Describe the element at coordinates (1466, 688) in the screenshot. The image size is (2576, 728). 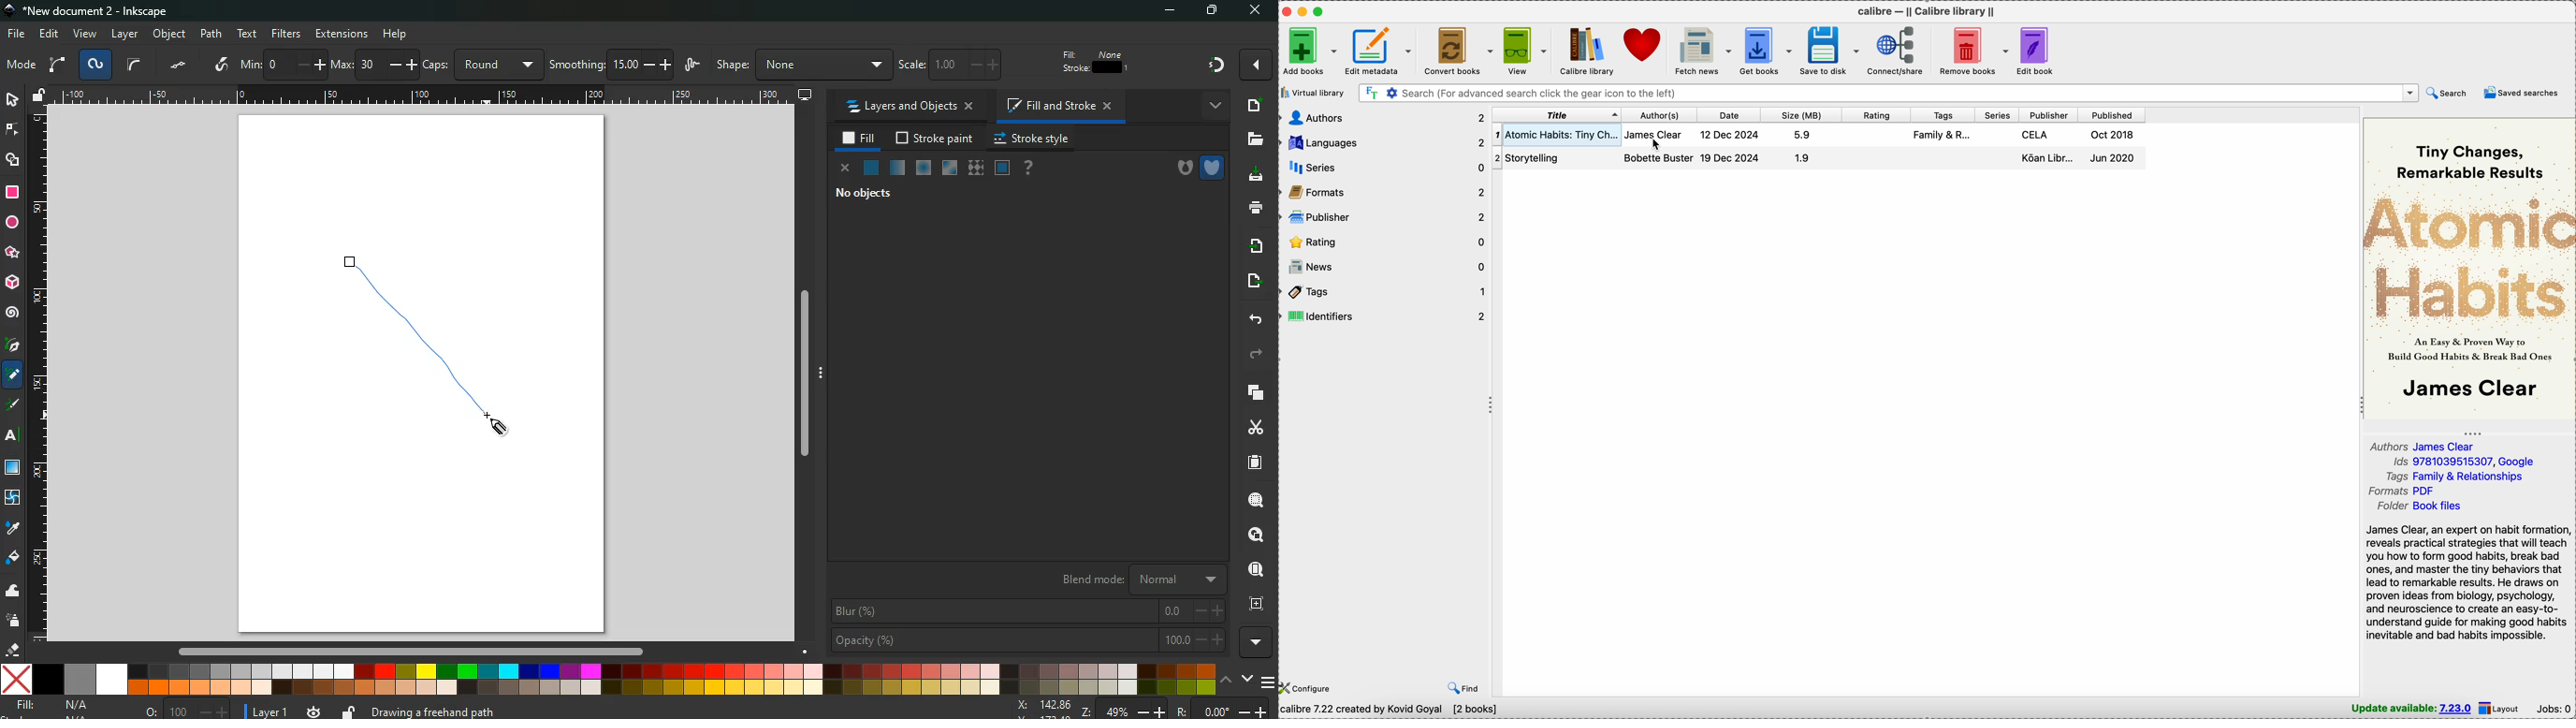
I see `find` at that location.